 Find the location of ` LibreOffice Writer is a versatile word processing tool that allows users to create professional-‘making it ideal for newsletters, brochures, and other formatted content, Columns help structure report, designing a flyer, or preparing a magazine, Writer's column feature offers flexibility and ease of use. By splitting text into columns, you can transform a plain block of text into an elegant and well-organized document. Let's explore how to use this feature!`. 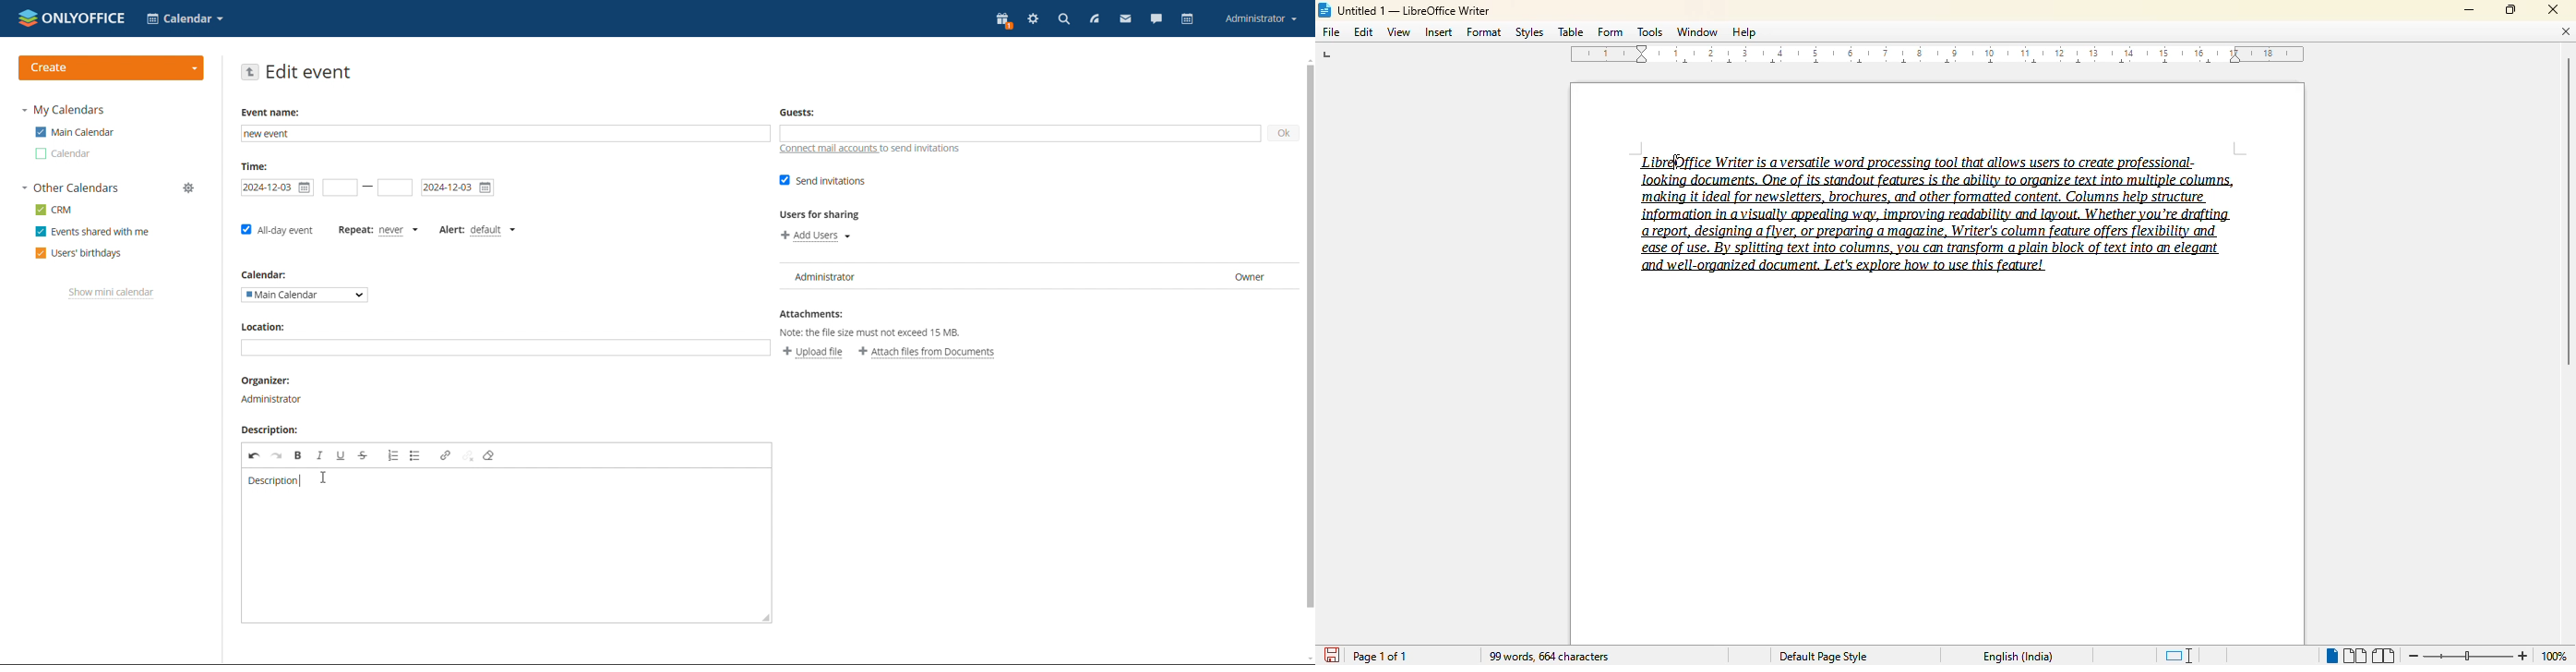

 LibreOffice Writer is a versatile word processing tool that allows users to create professional-‘making it ideal for newsletters, brochures, and other formatted content, Columns help structure report, designing a flyer, or preparing a magazine, Writer's column feature offers flexibility and ease of use. By splitting text into columns, you can transform a plain block of text into an elegant and well-organized document. Let's explore how to use this feature! is located at coordinates (1954, 216).